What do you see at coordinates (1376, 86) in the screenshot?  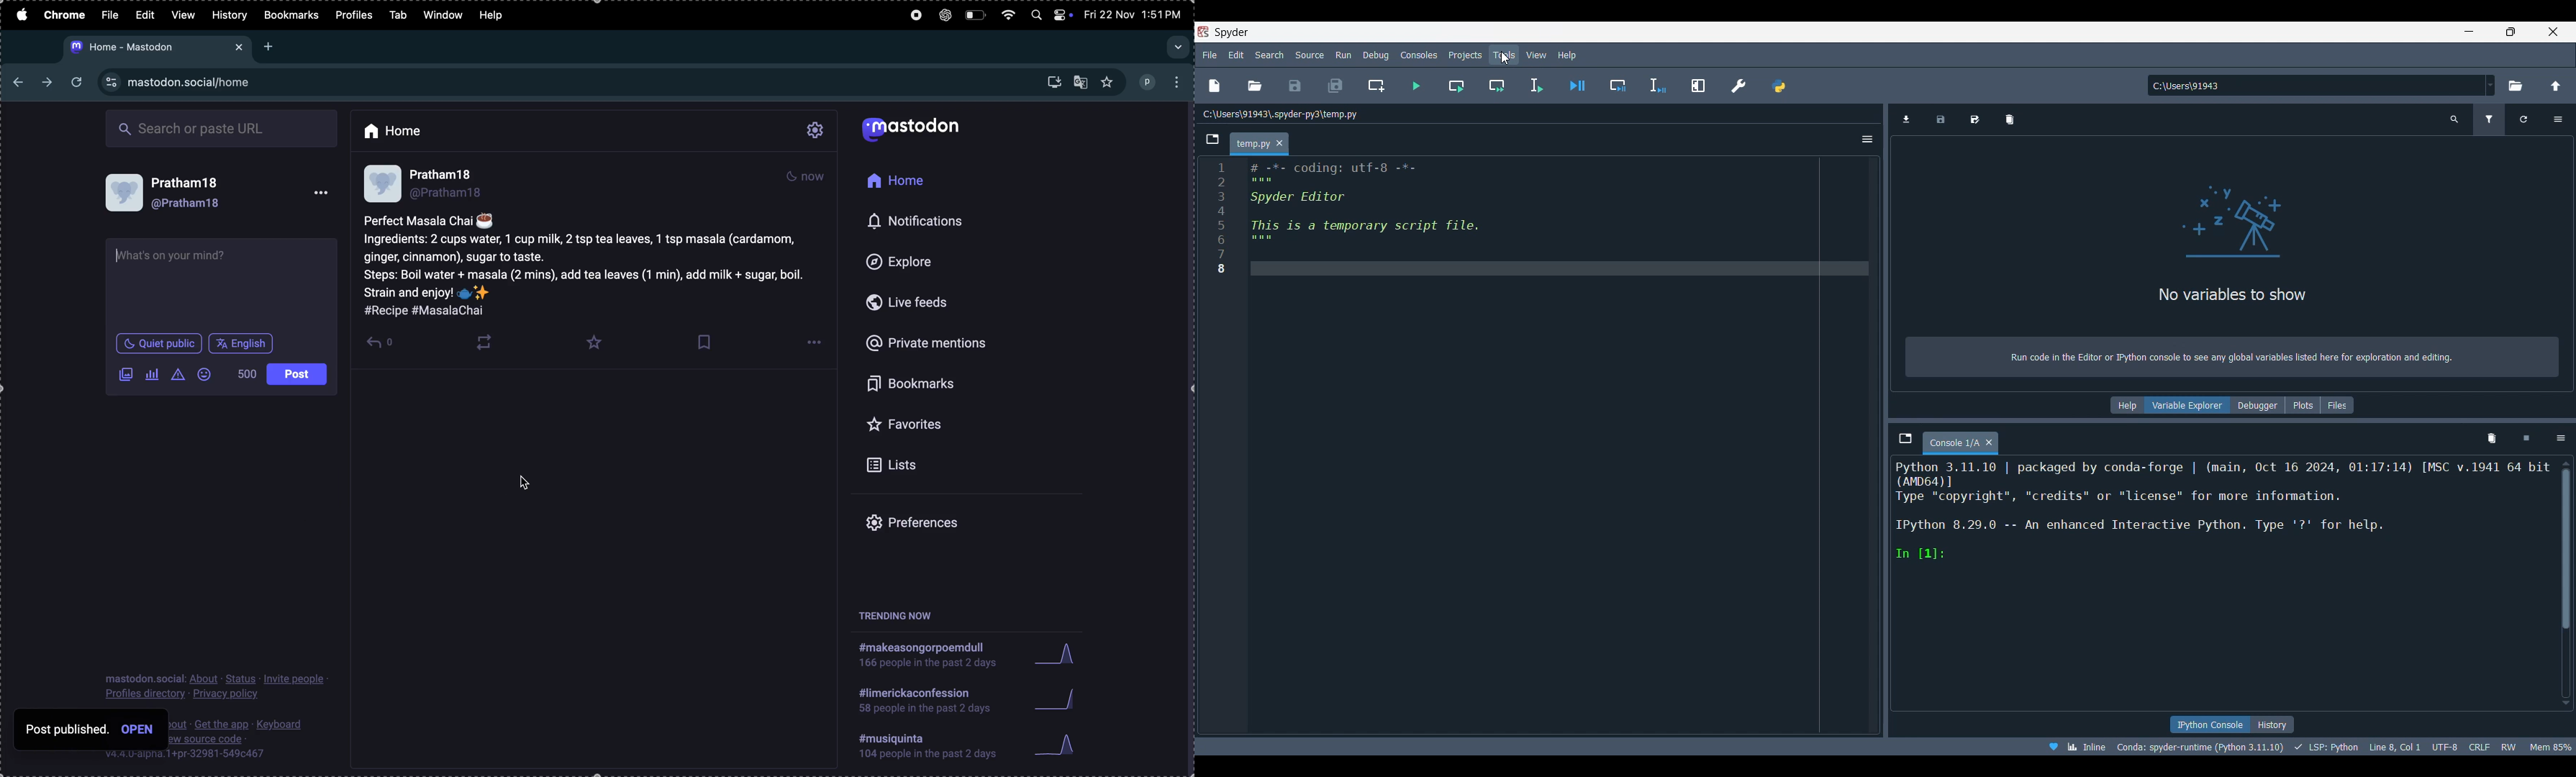 I see `Create new cell at current line` at bounding box center [1376, 86].